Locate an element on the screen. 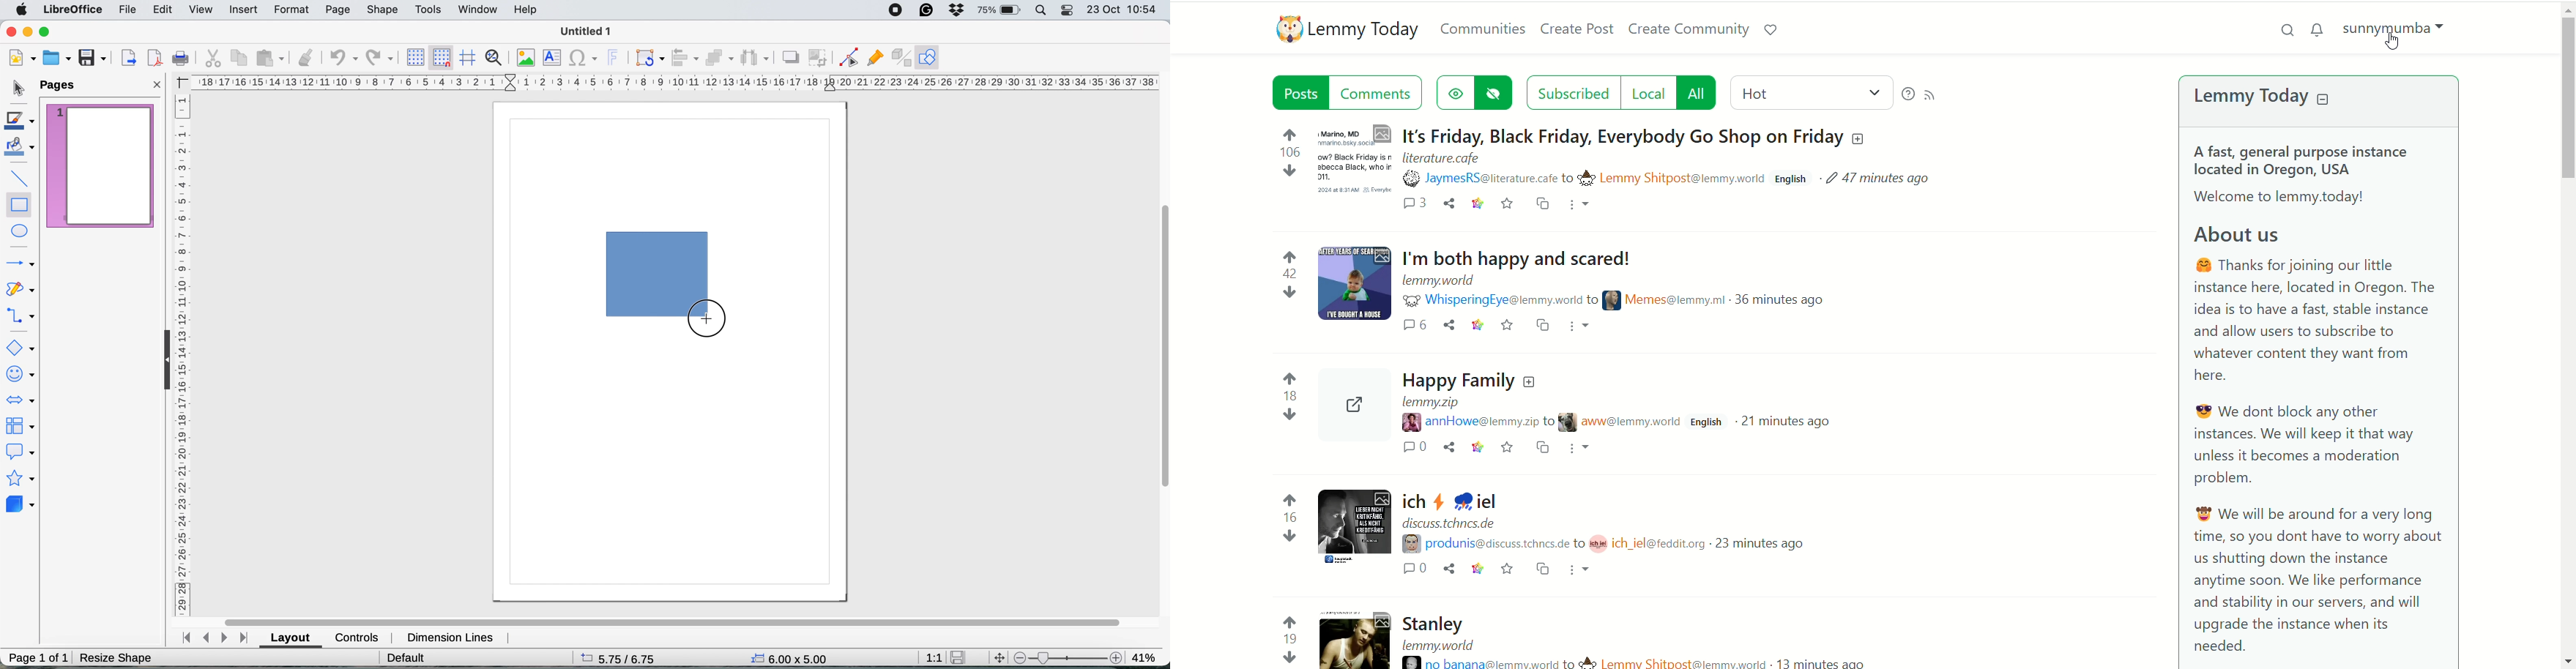  copy is located at coordinates (242, 58).